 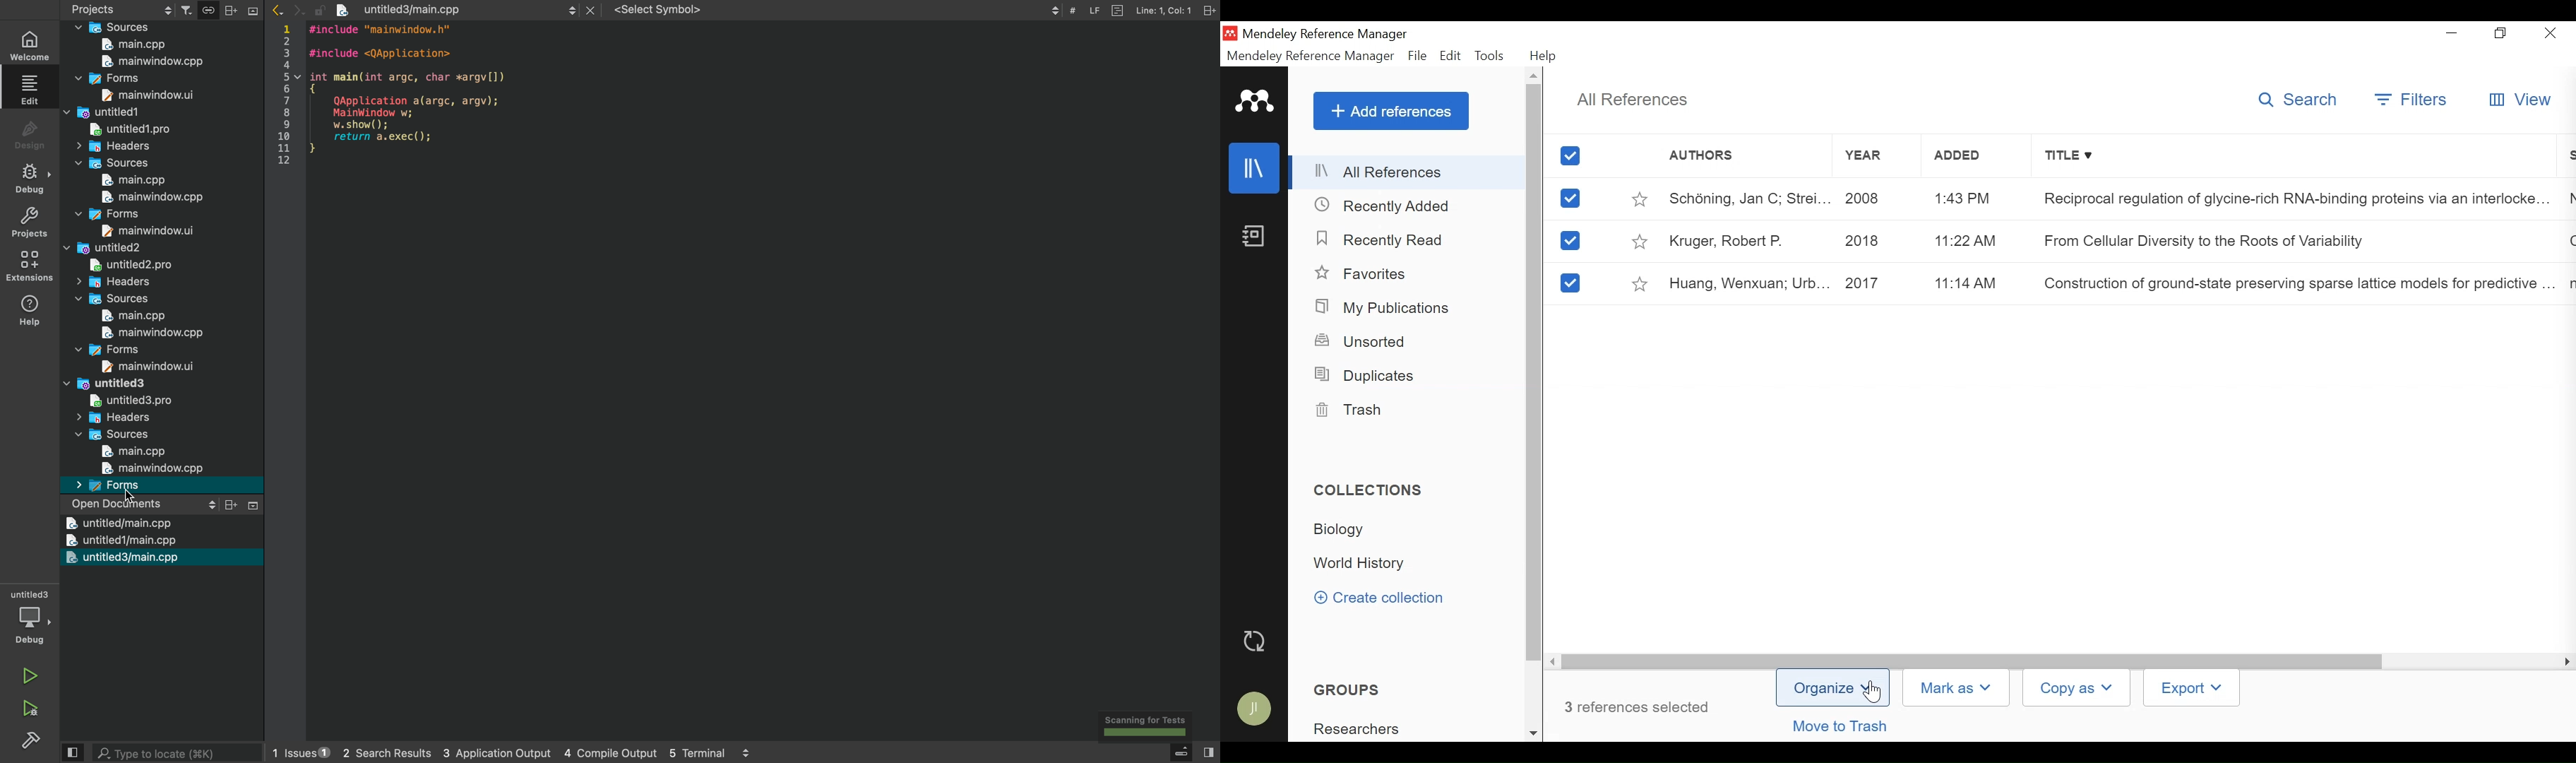 What do you see at coordinates (1639, 283) in the screenshot?
I see `Toggle Favorites` at bounding box center [1639, 283].